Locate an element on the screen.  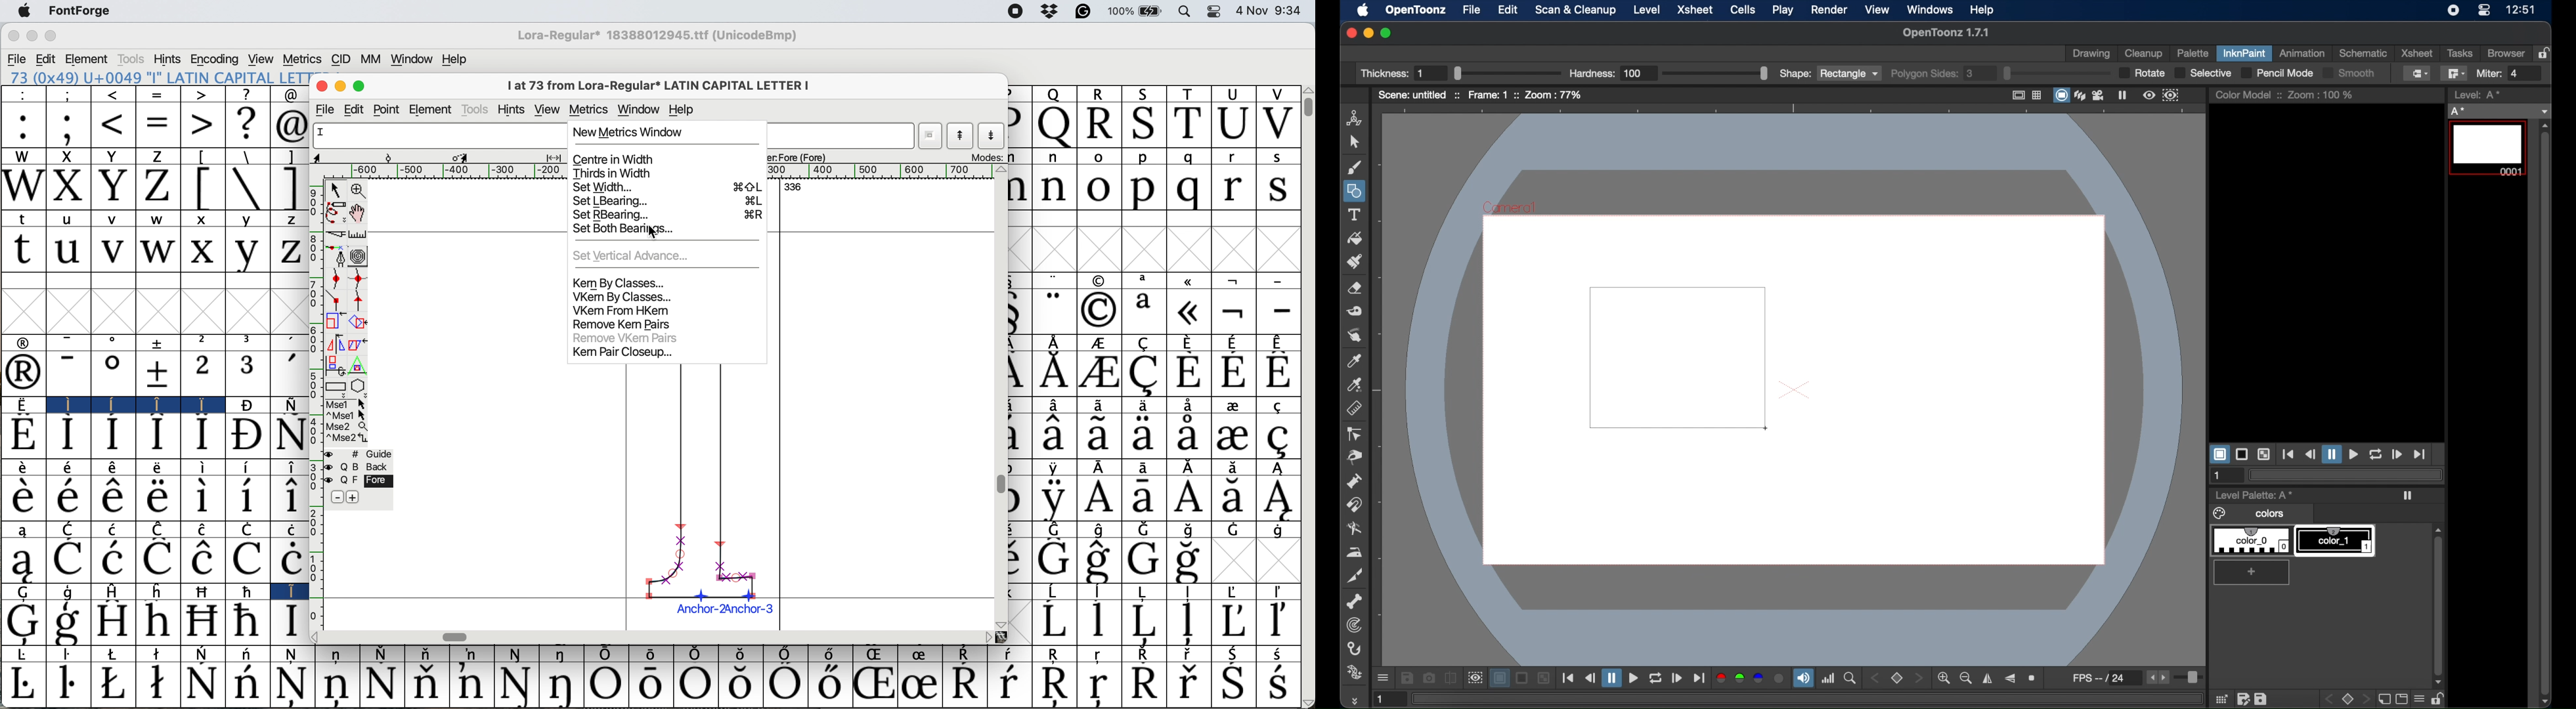
Symbol is located at coordinates (1279, 622).